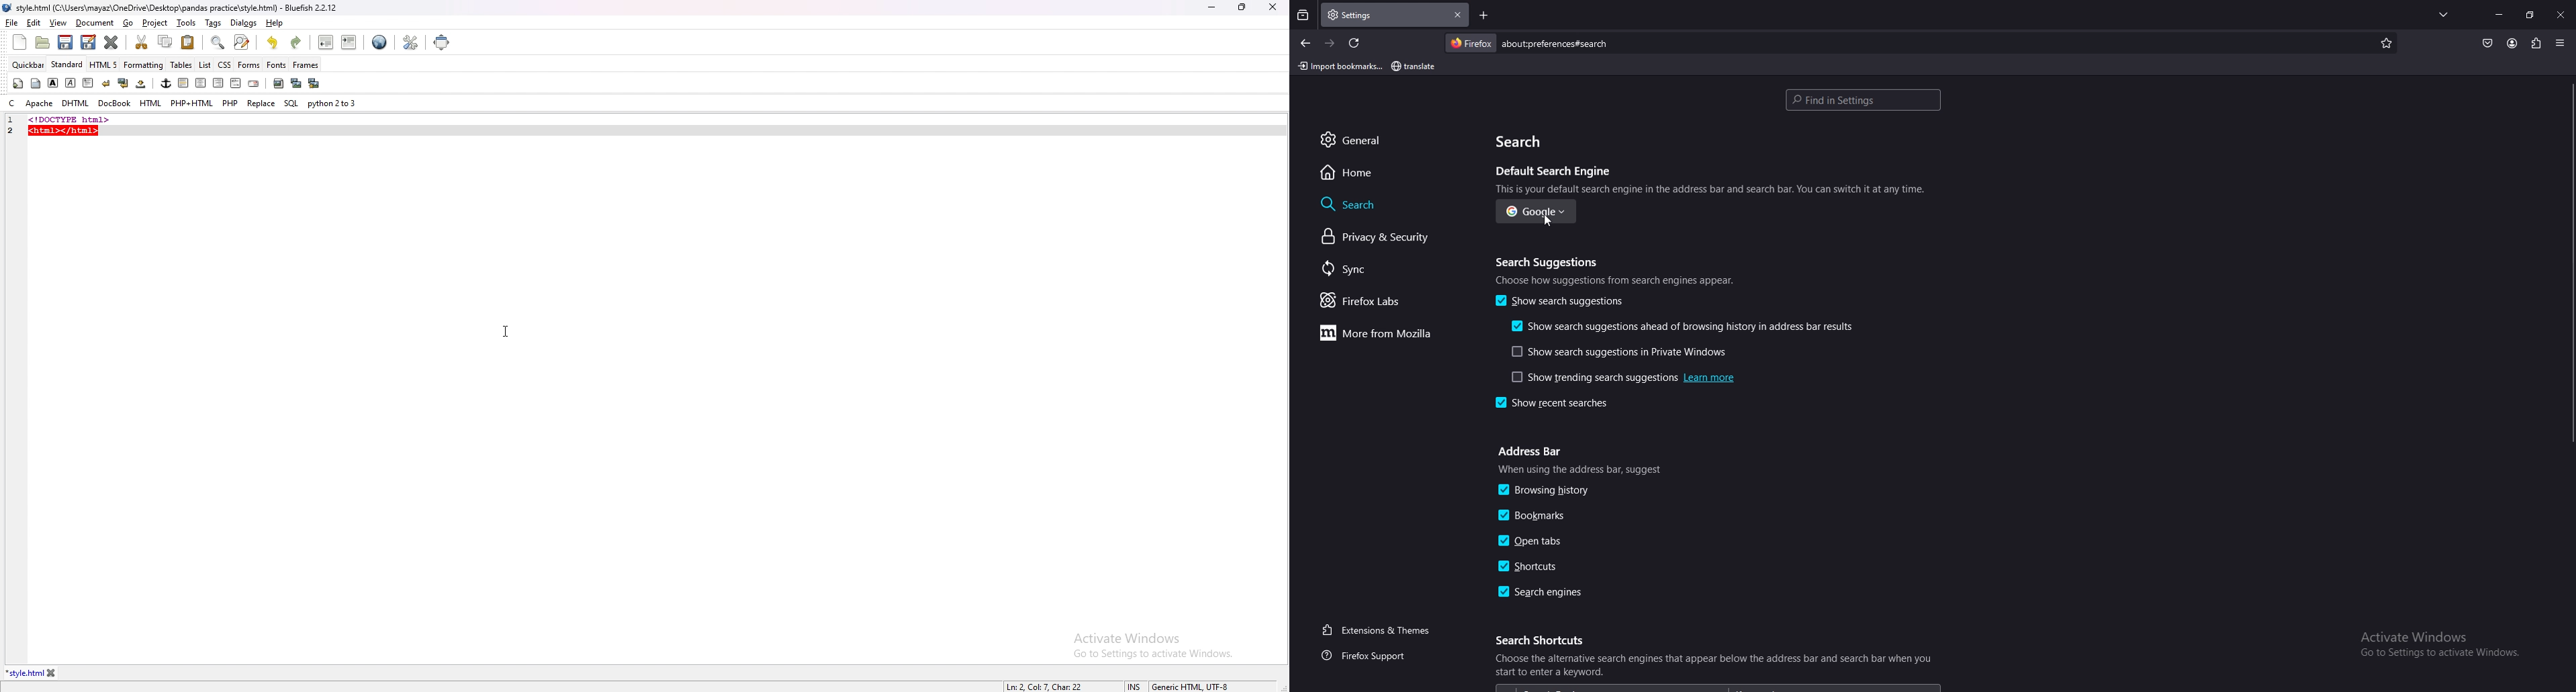  What do you see at coordinates (1685, 326) in the screenshot?
I see `show search suggestions ahead of browsing history` at bounding box center [1685, 326].